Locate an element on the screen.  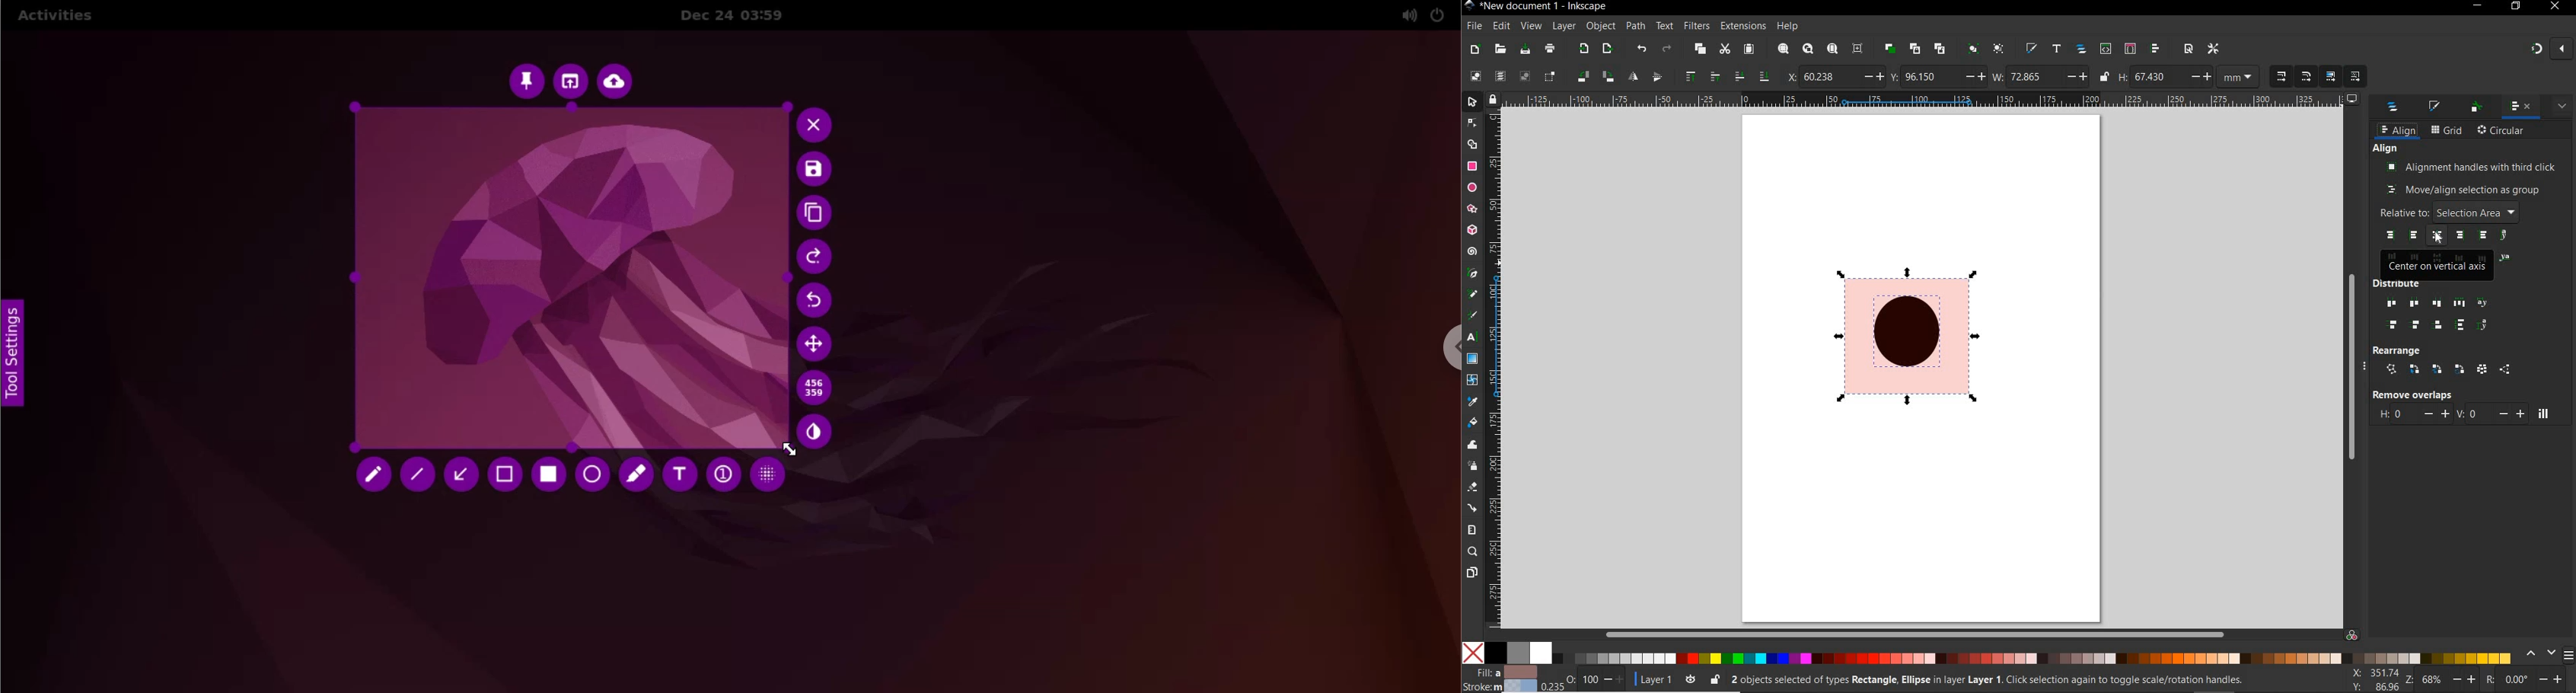
open file & stroke is located at coordinates (2032, 48).